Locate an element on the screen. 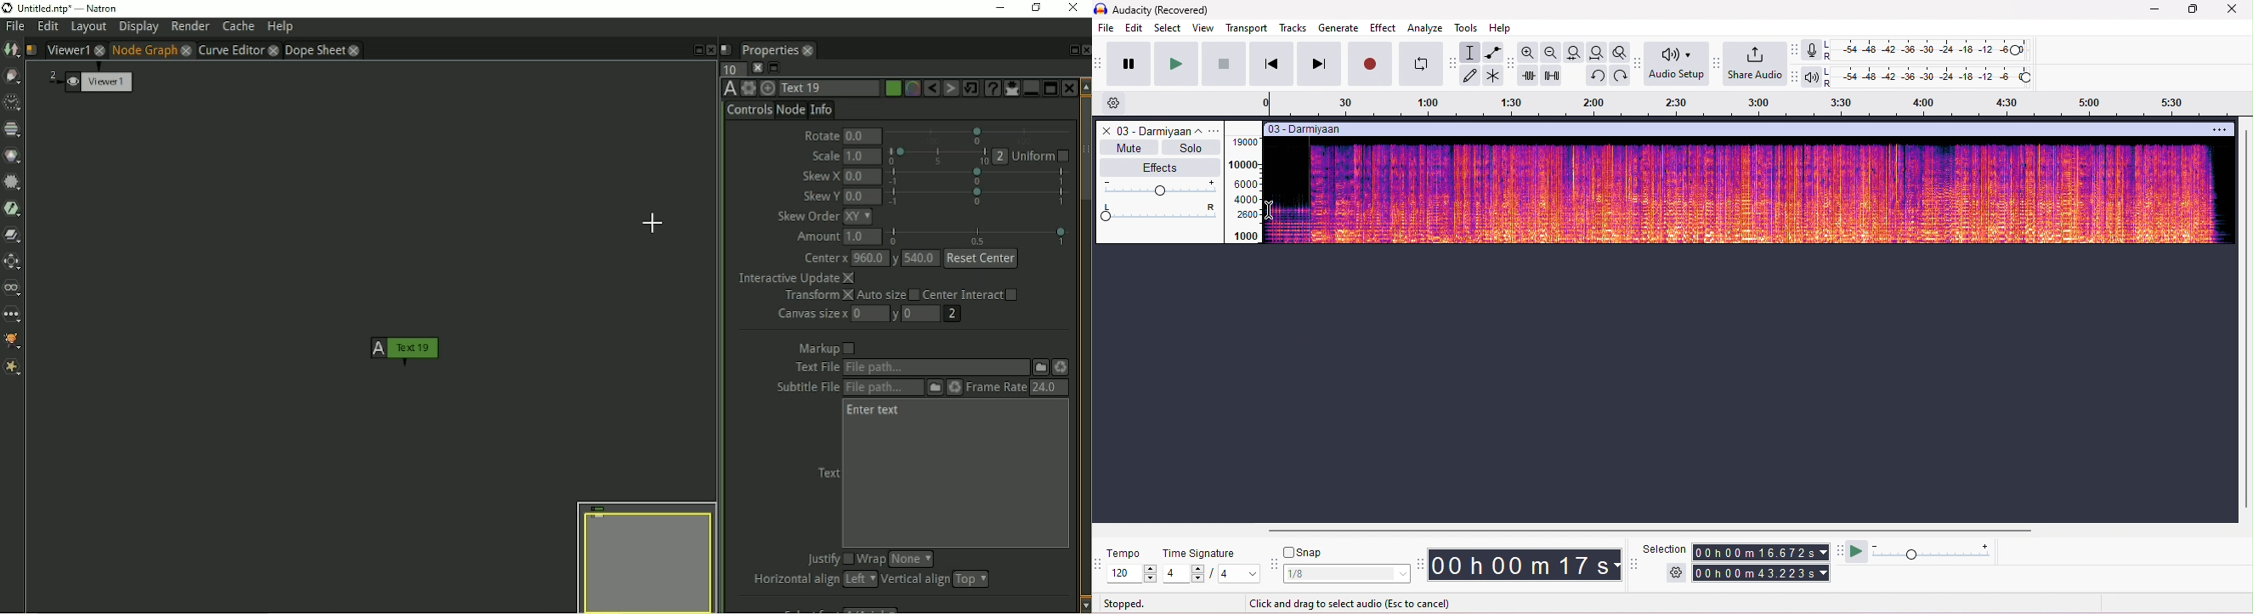 The width and height of the screenshot is (2268, 616). pause is located at coordinates (1130, 63).